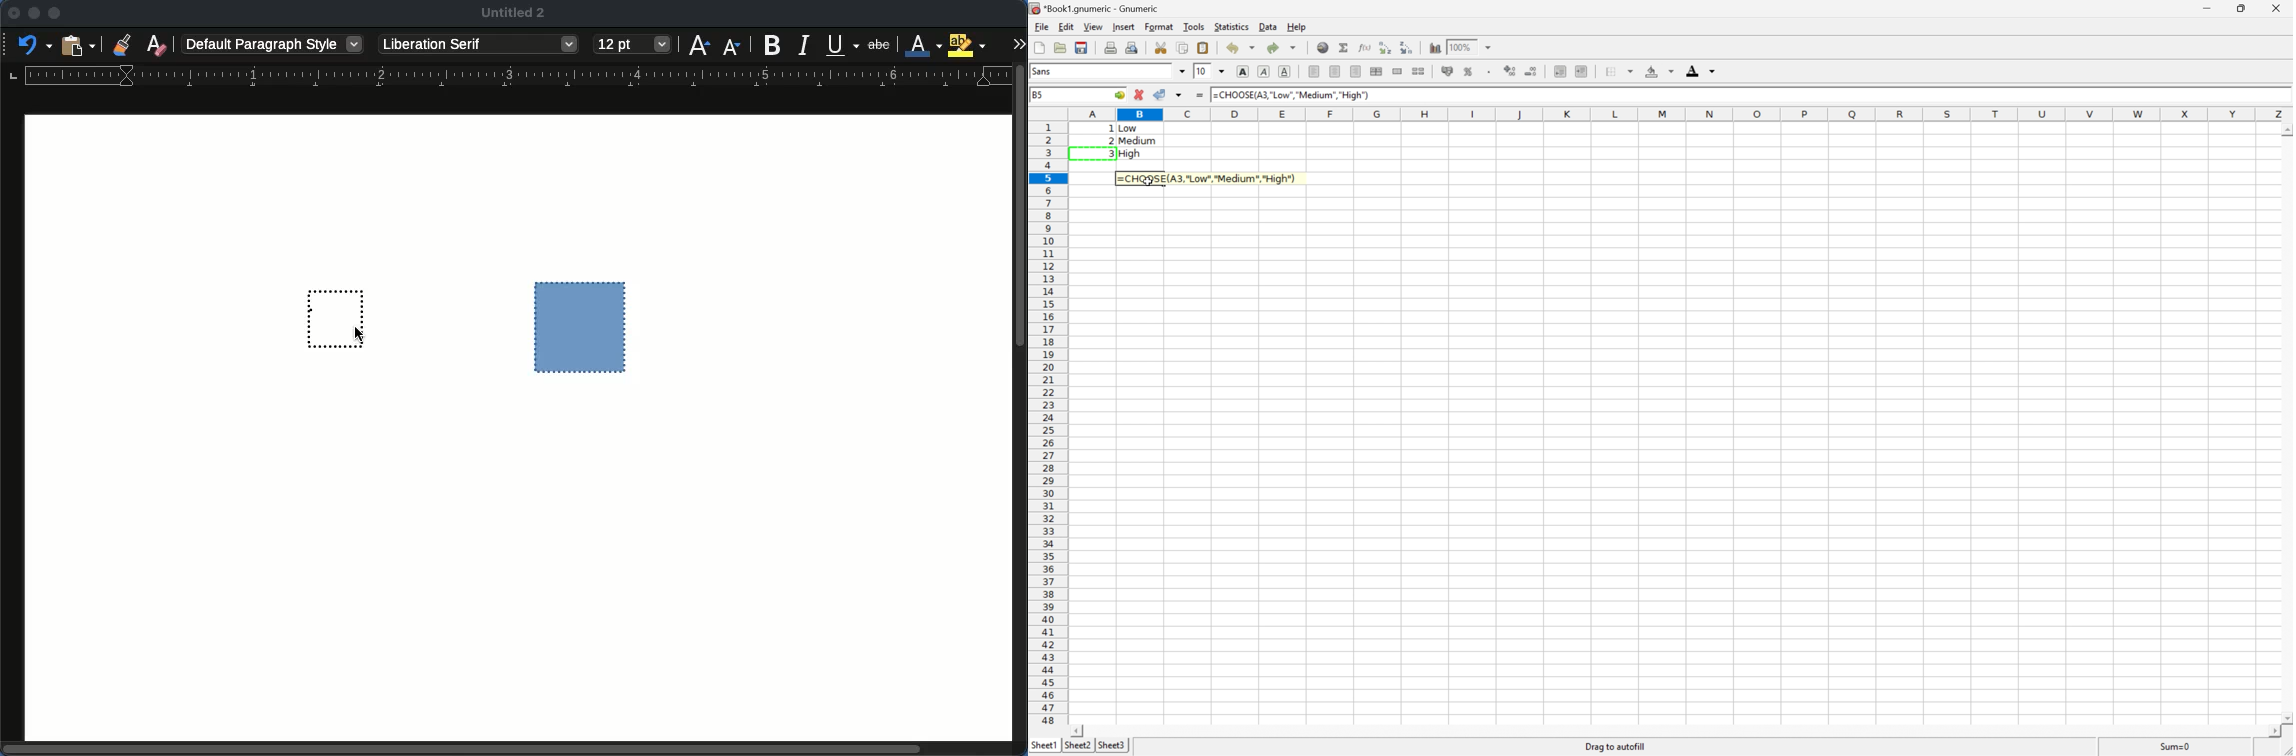 The width and height of the screenshot is (2296, 756). I want to click on Sheet2, so click(1078, 745).